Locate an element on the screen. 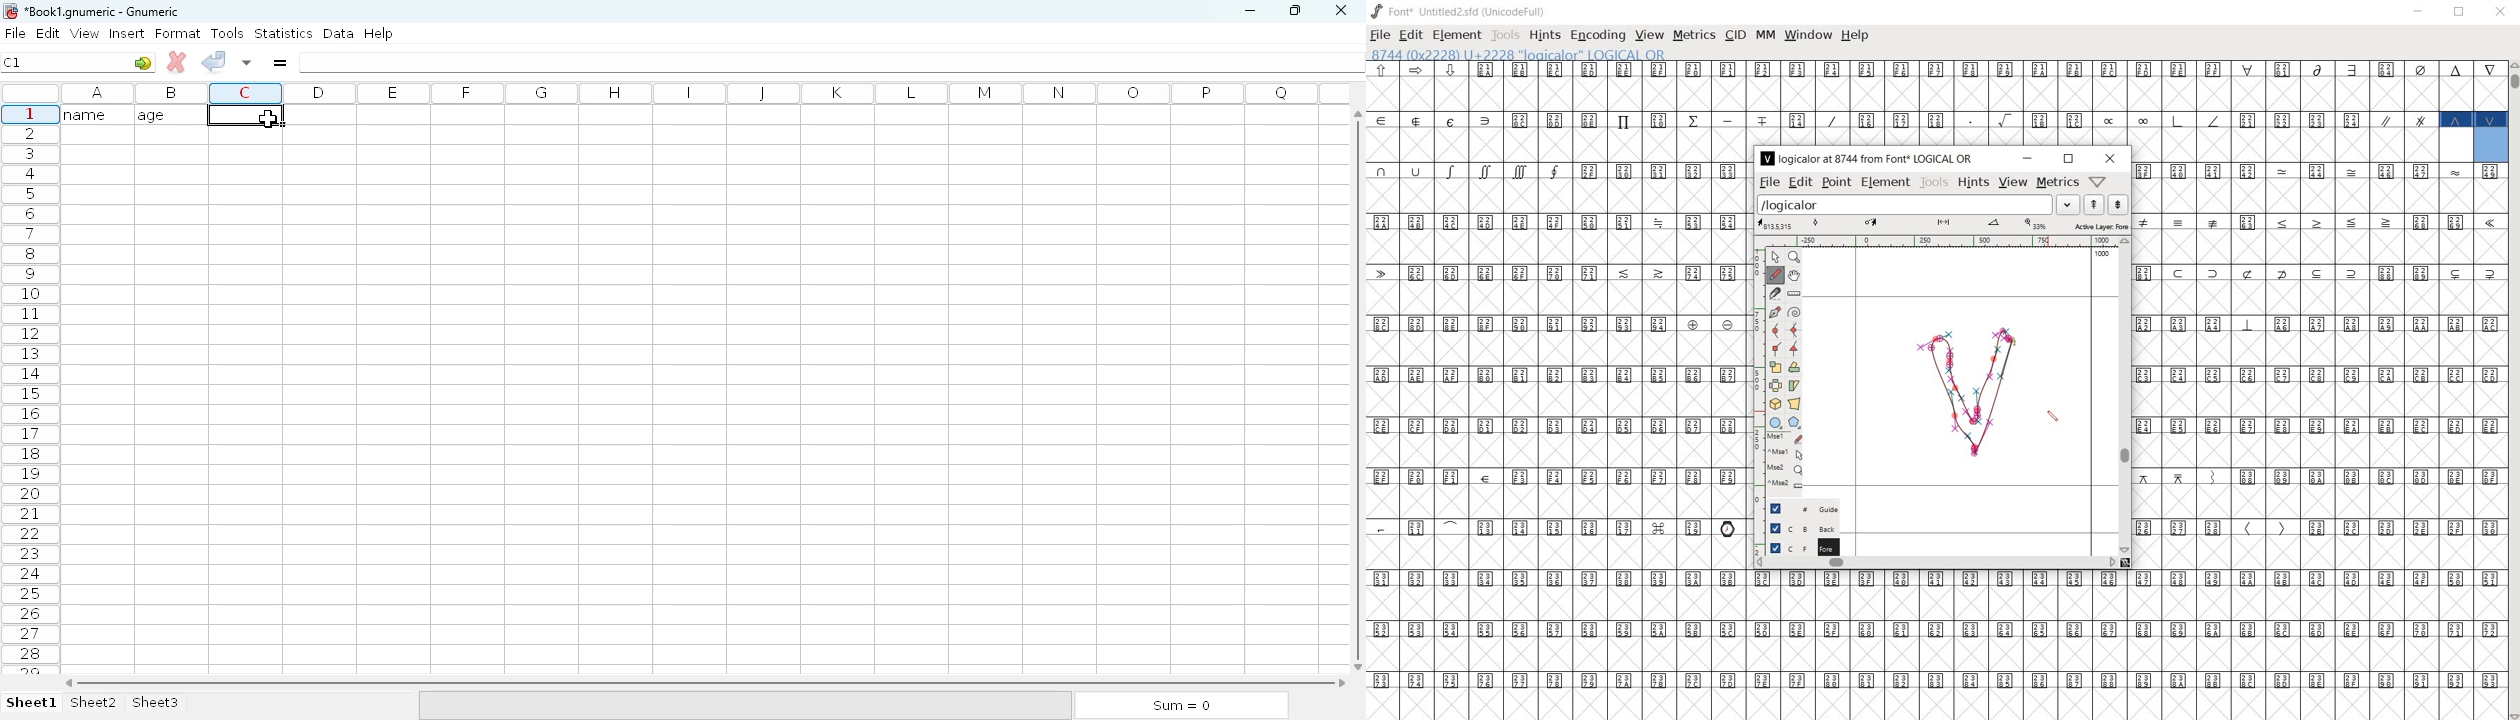  glyphs is located at coordinates (1556, 388).